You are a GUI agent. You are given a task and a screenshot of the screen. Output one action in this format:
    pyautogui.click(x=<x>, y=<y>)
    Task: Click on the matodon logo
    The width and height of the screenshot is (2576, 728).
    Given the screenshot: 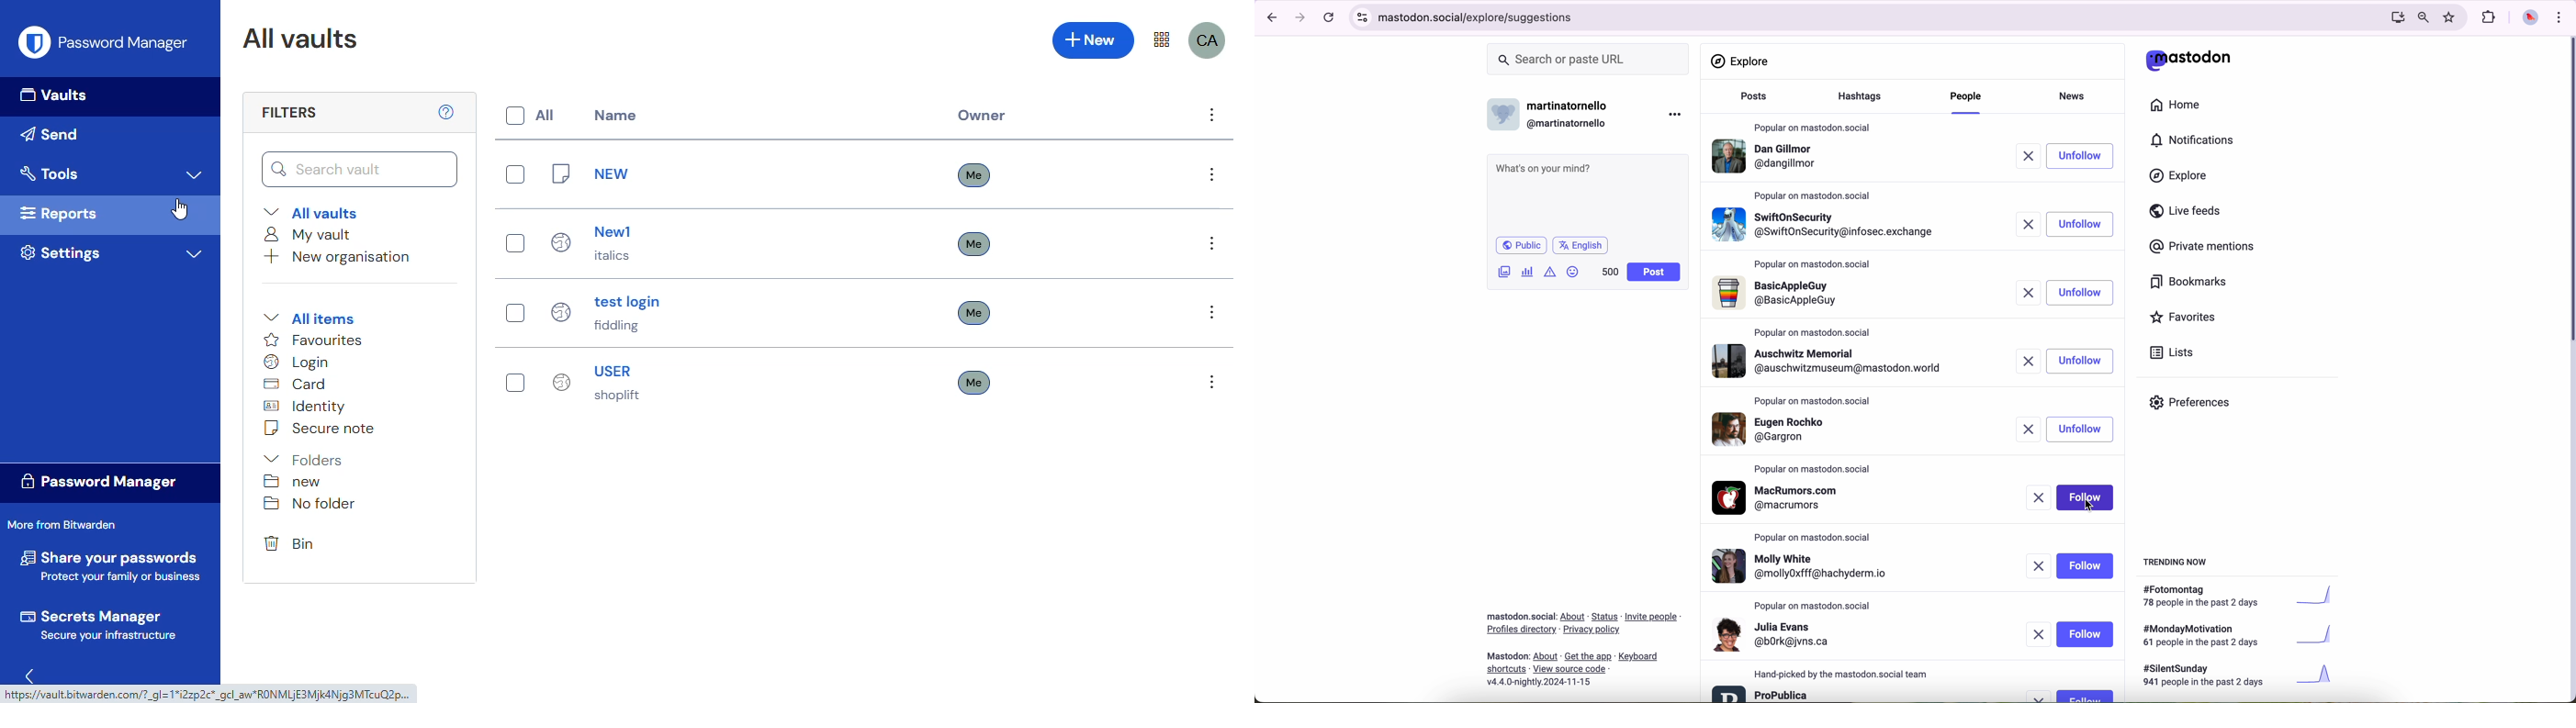 What is the action you would take?
    pyautogui.click(x=2189, y=60)
    